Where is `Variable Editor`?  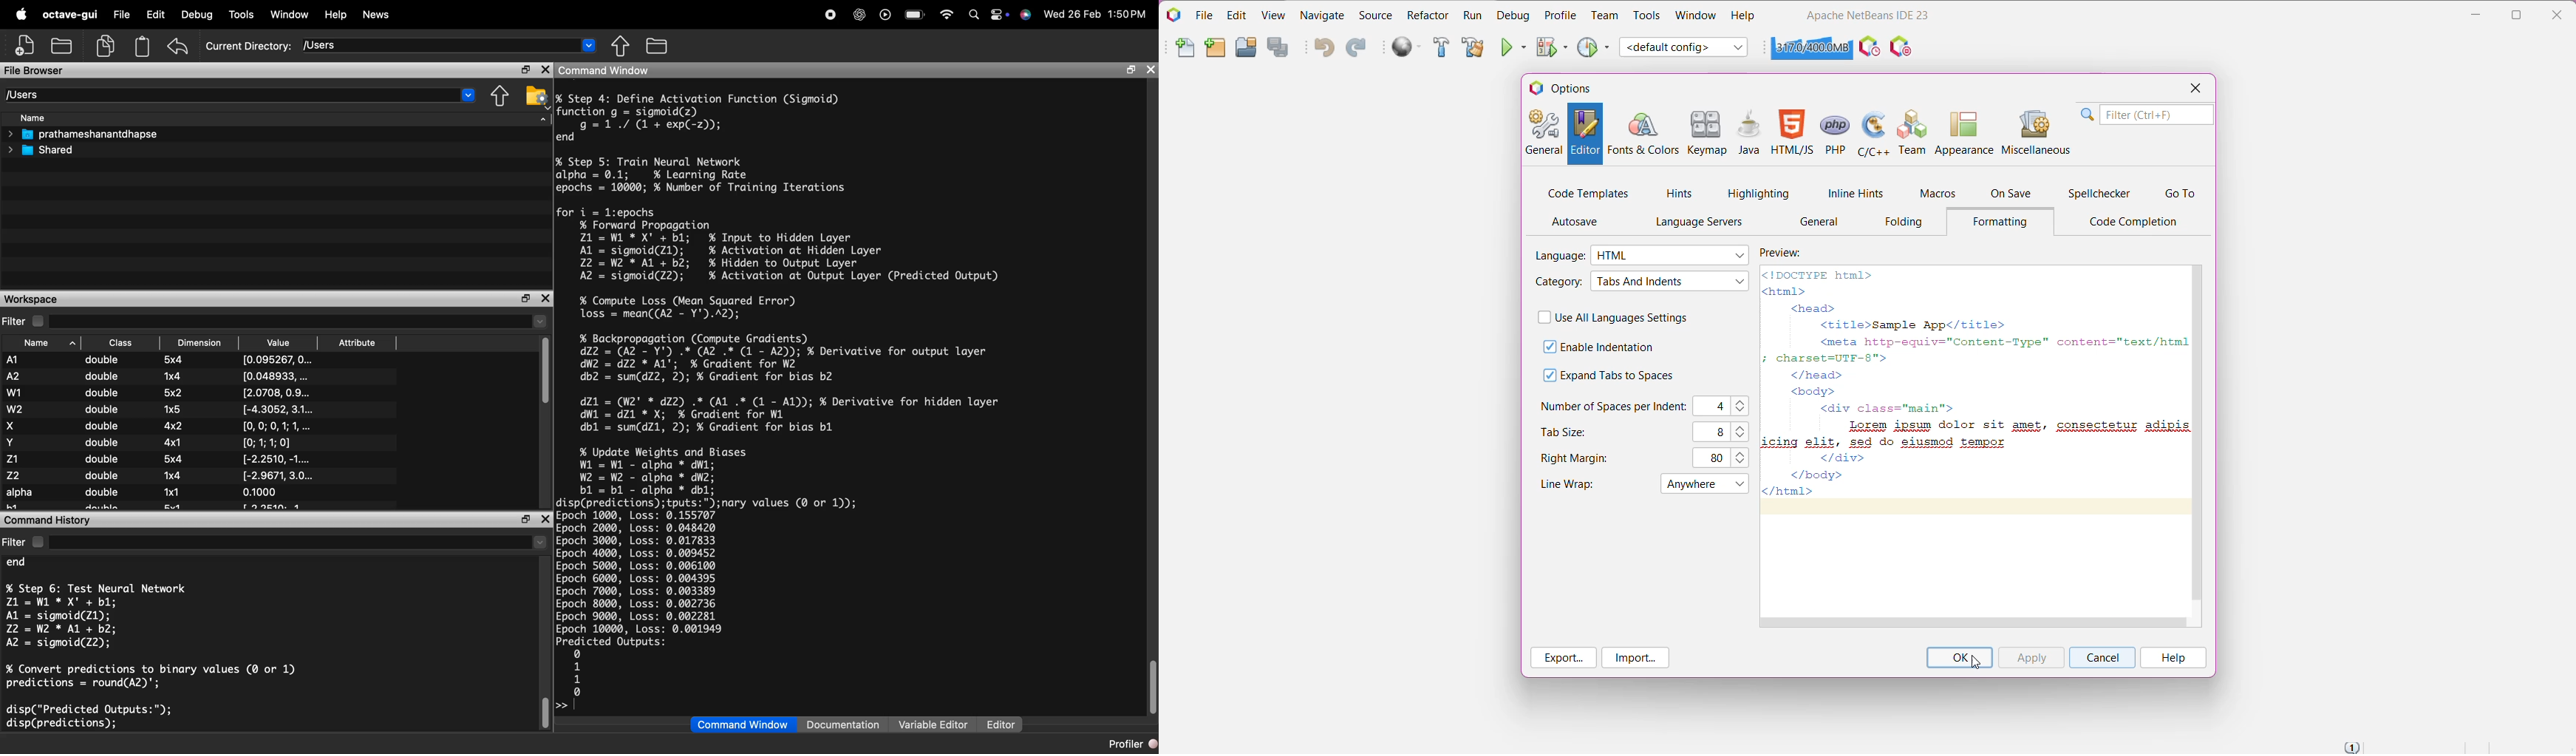
Variable Editor is located at coordinates (934, 724).